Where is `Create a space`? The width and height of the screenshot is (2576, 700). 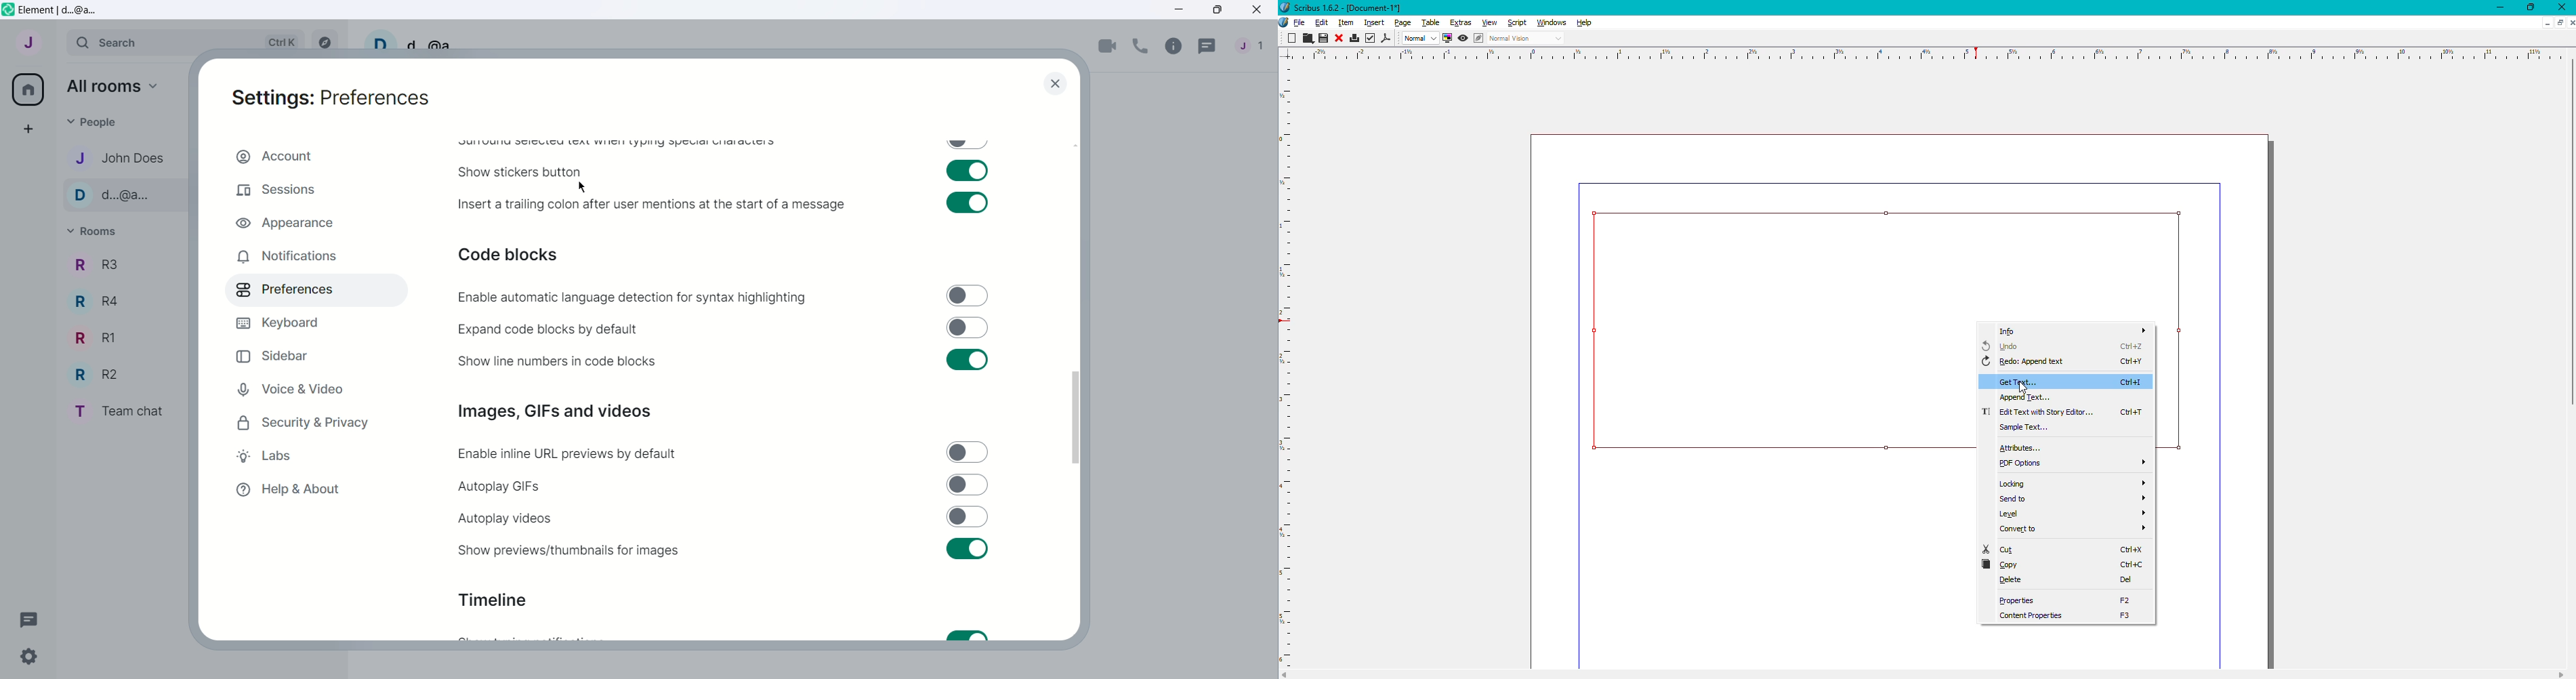
Create a space is located at coordinates (27, 127).